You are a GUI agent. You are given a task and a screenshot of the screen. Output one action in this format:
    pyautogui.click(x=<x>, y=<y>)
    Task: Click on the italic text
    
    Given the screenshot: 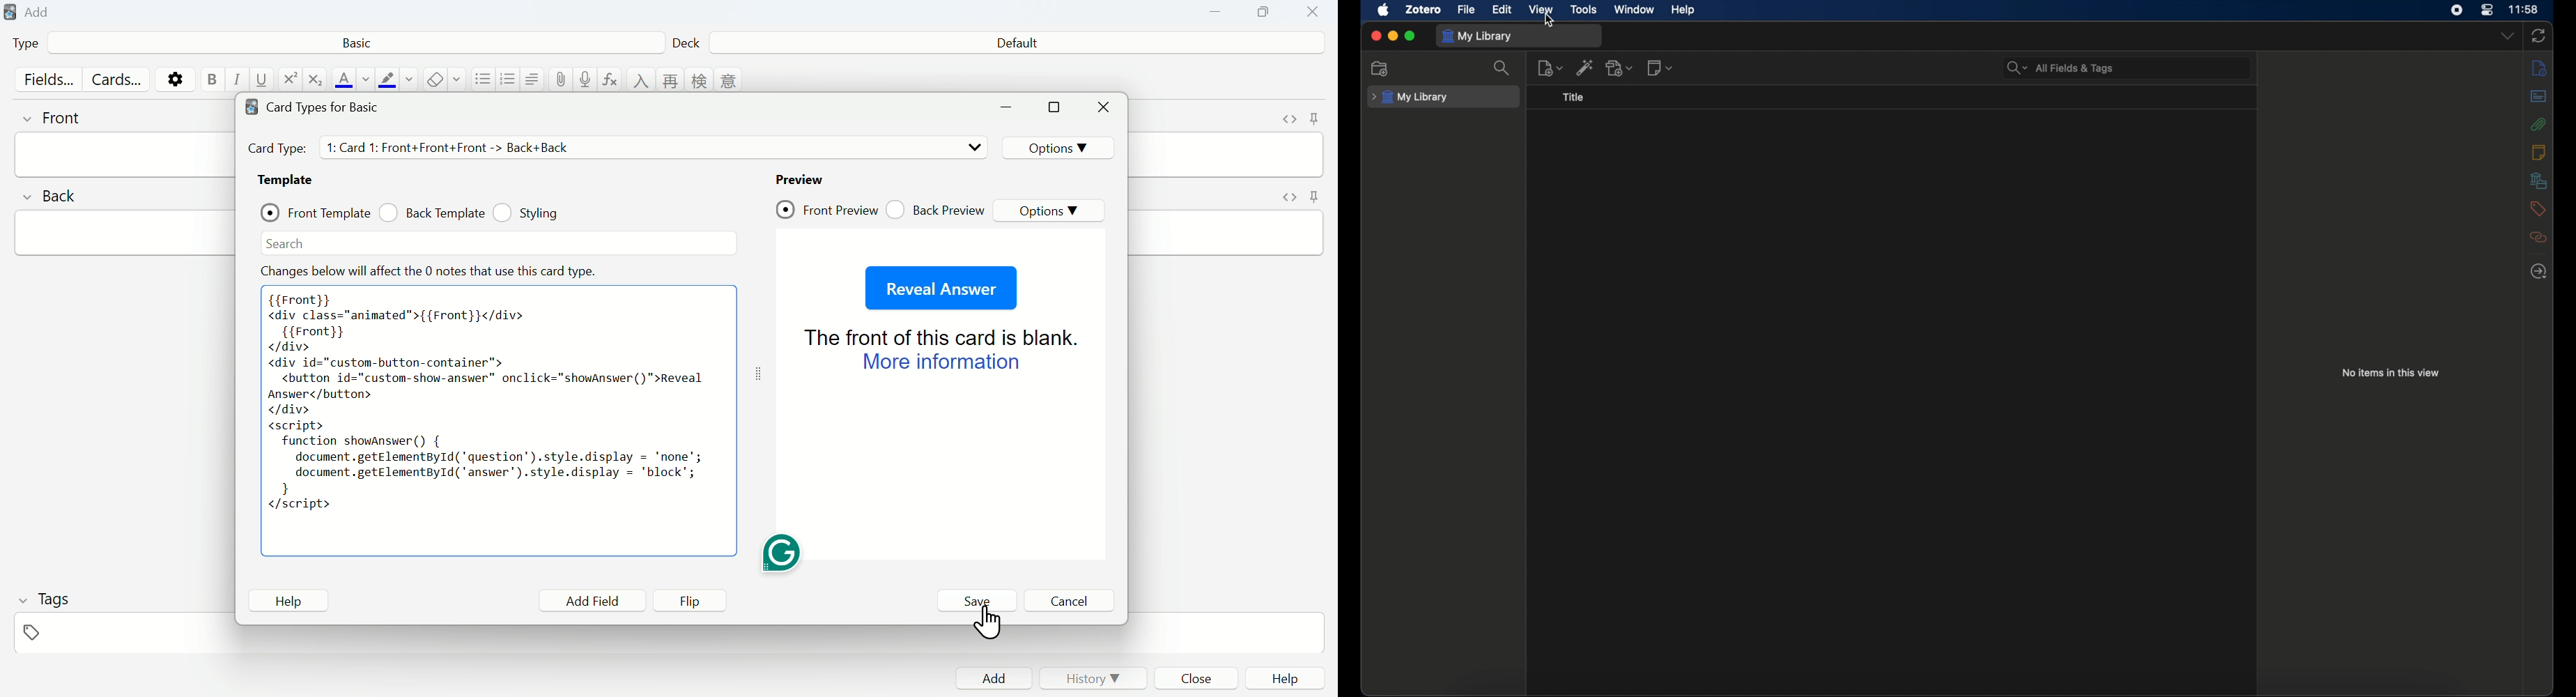 What is the action you would take?
    pyautogui.click(x=237, y=79)
    